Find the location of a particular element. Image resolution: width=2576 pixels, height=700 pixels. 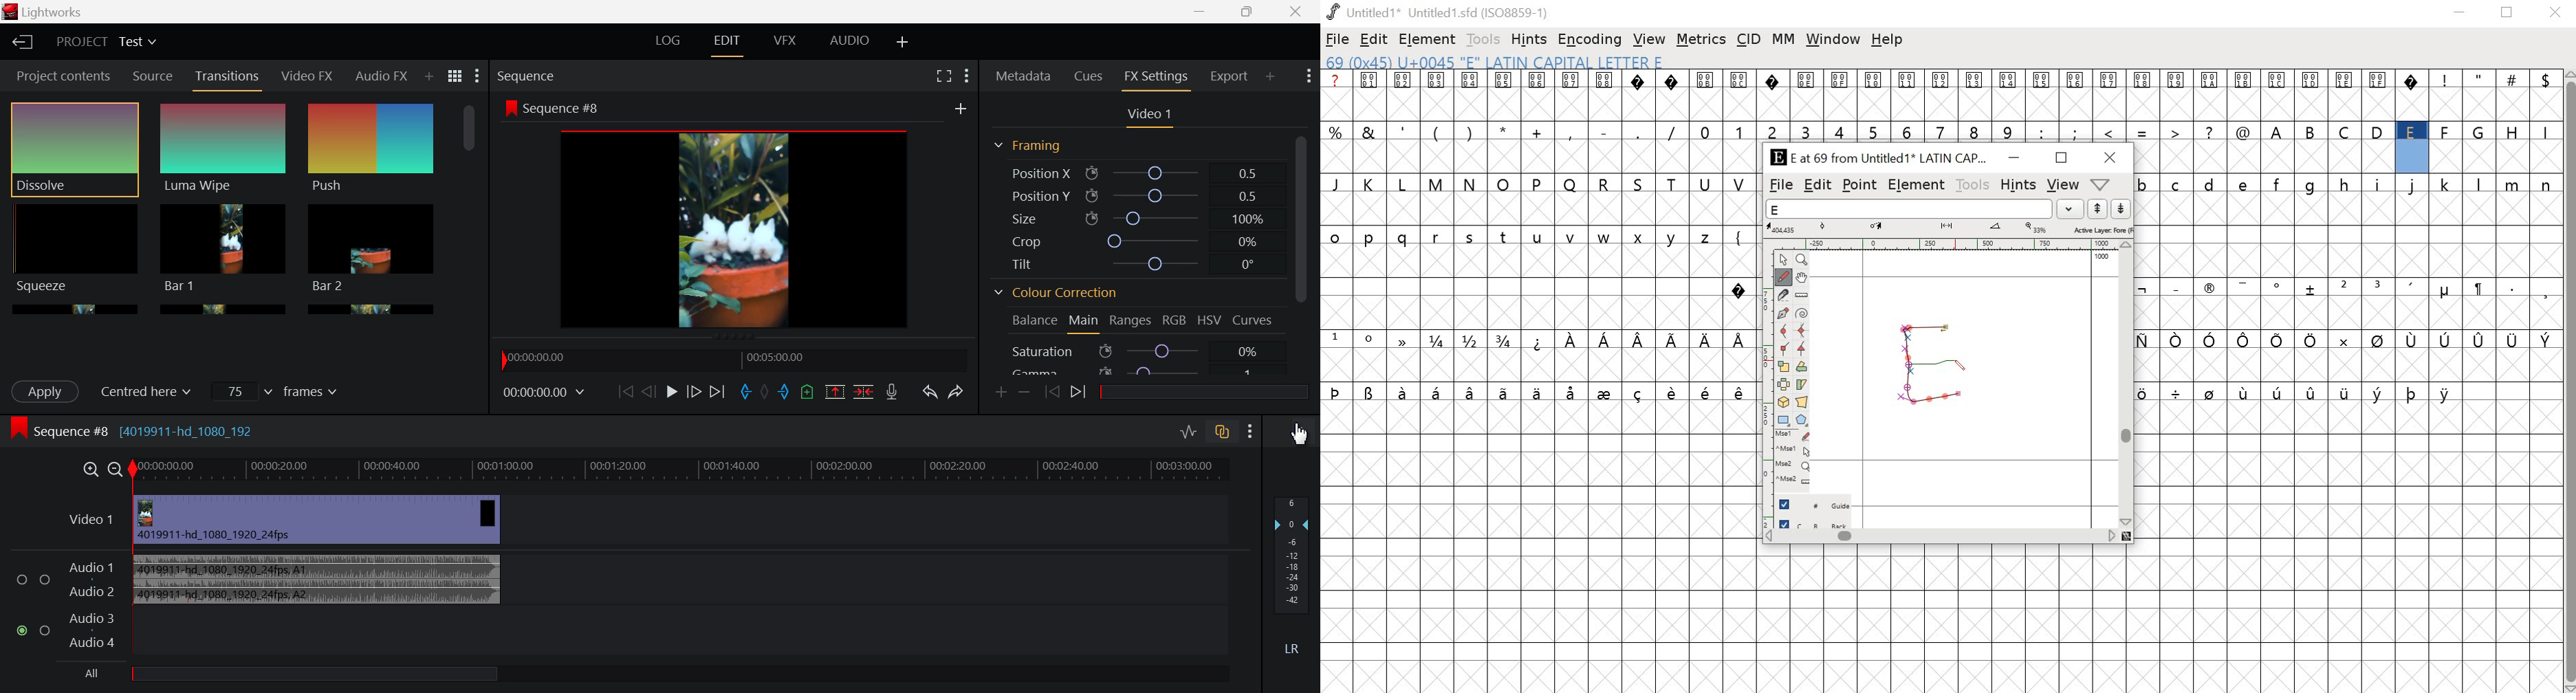

Colour Correction is located at coordinates (1060, 292).